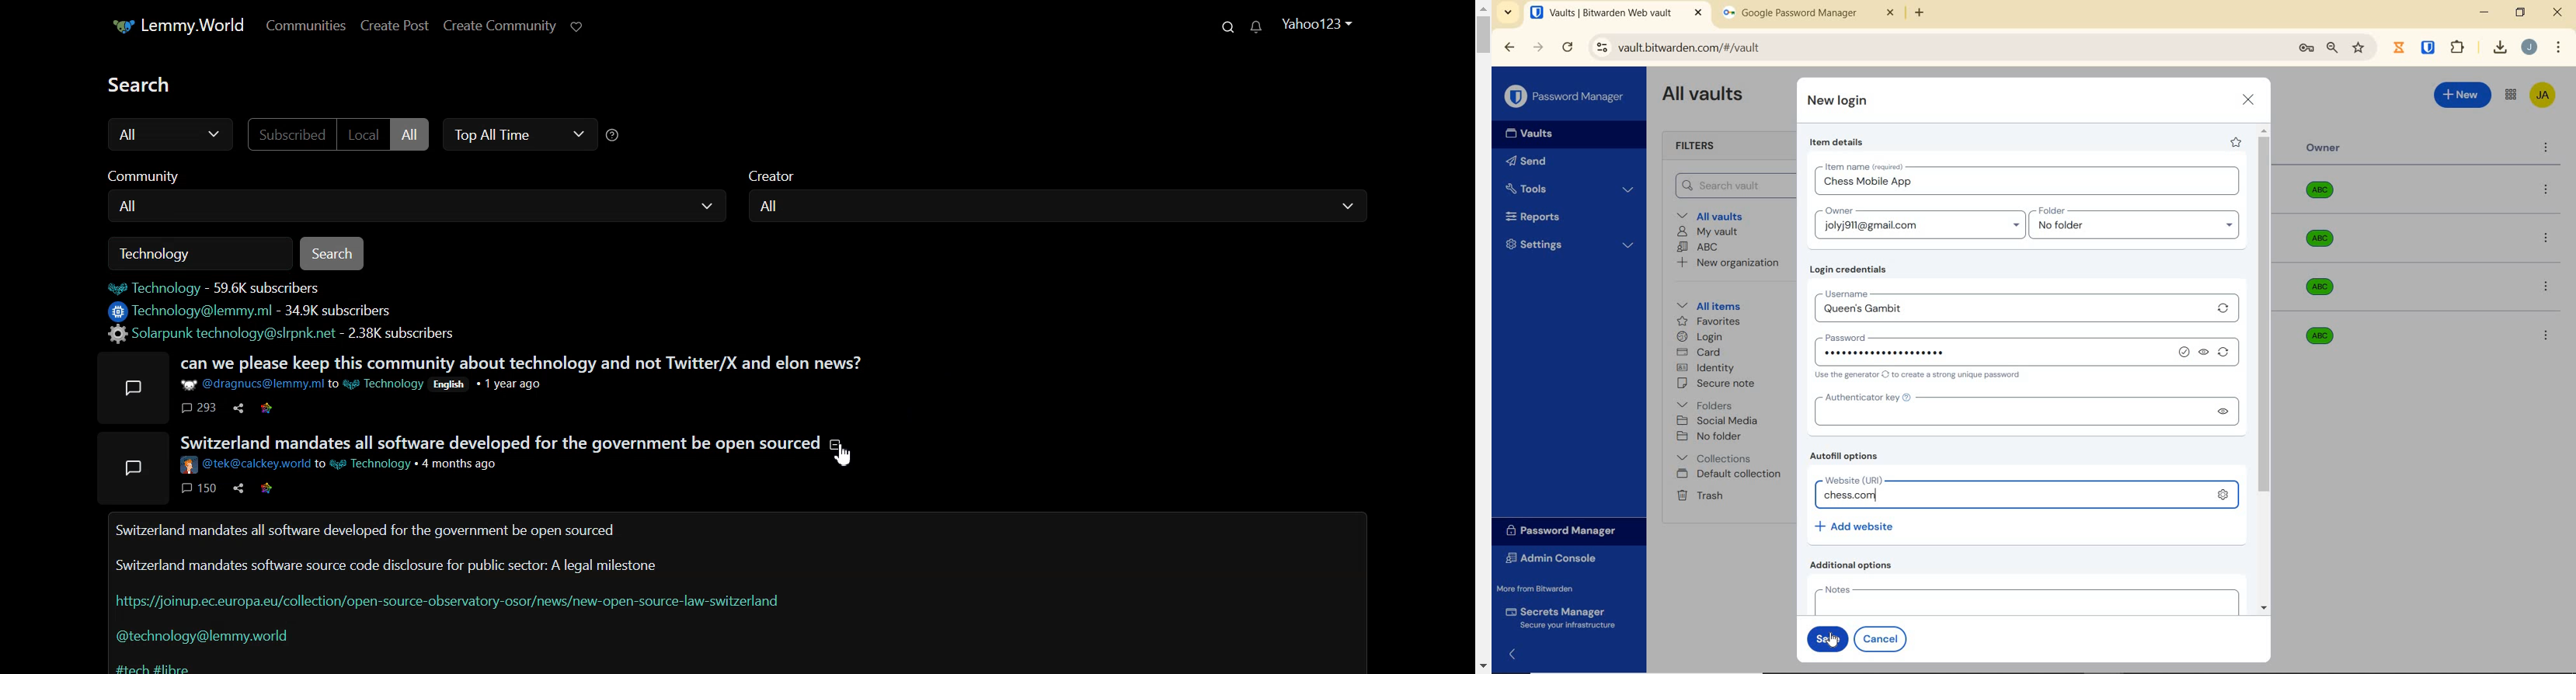 Image resolution: width=2576 pixels, height=700 pixels. What do you see at coordinates (1533, 134) in the screenshot?
I see `Vaults` at bounding box center [1533, 134].